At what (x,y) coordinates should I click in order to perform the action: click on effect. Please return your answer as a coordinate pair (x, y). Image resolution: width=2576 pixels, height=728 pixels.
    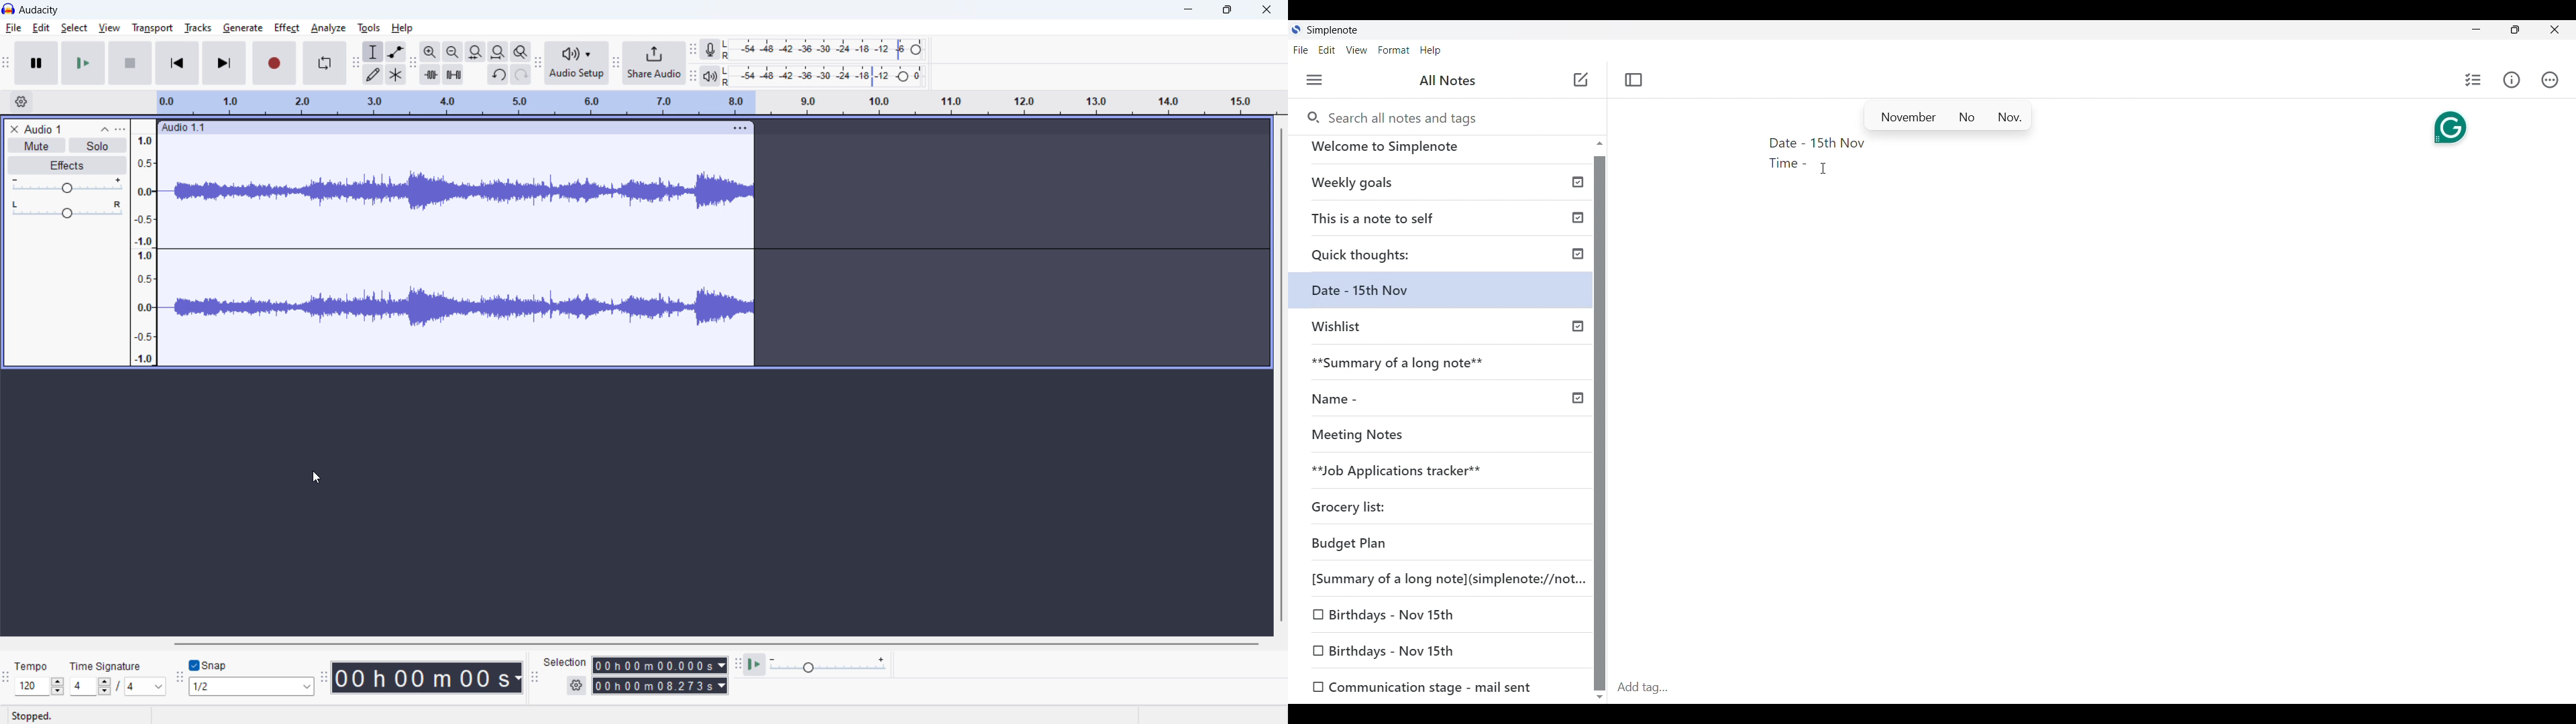
    Looking at the image, I should click on (287, 28).